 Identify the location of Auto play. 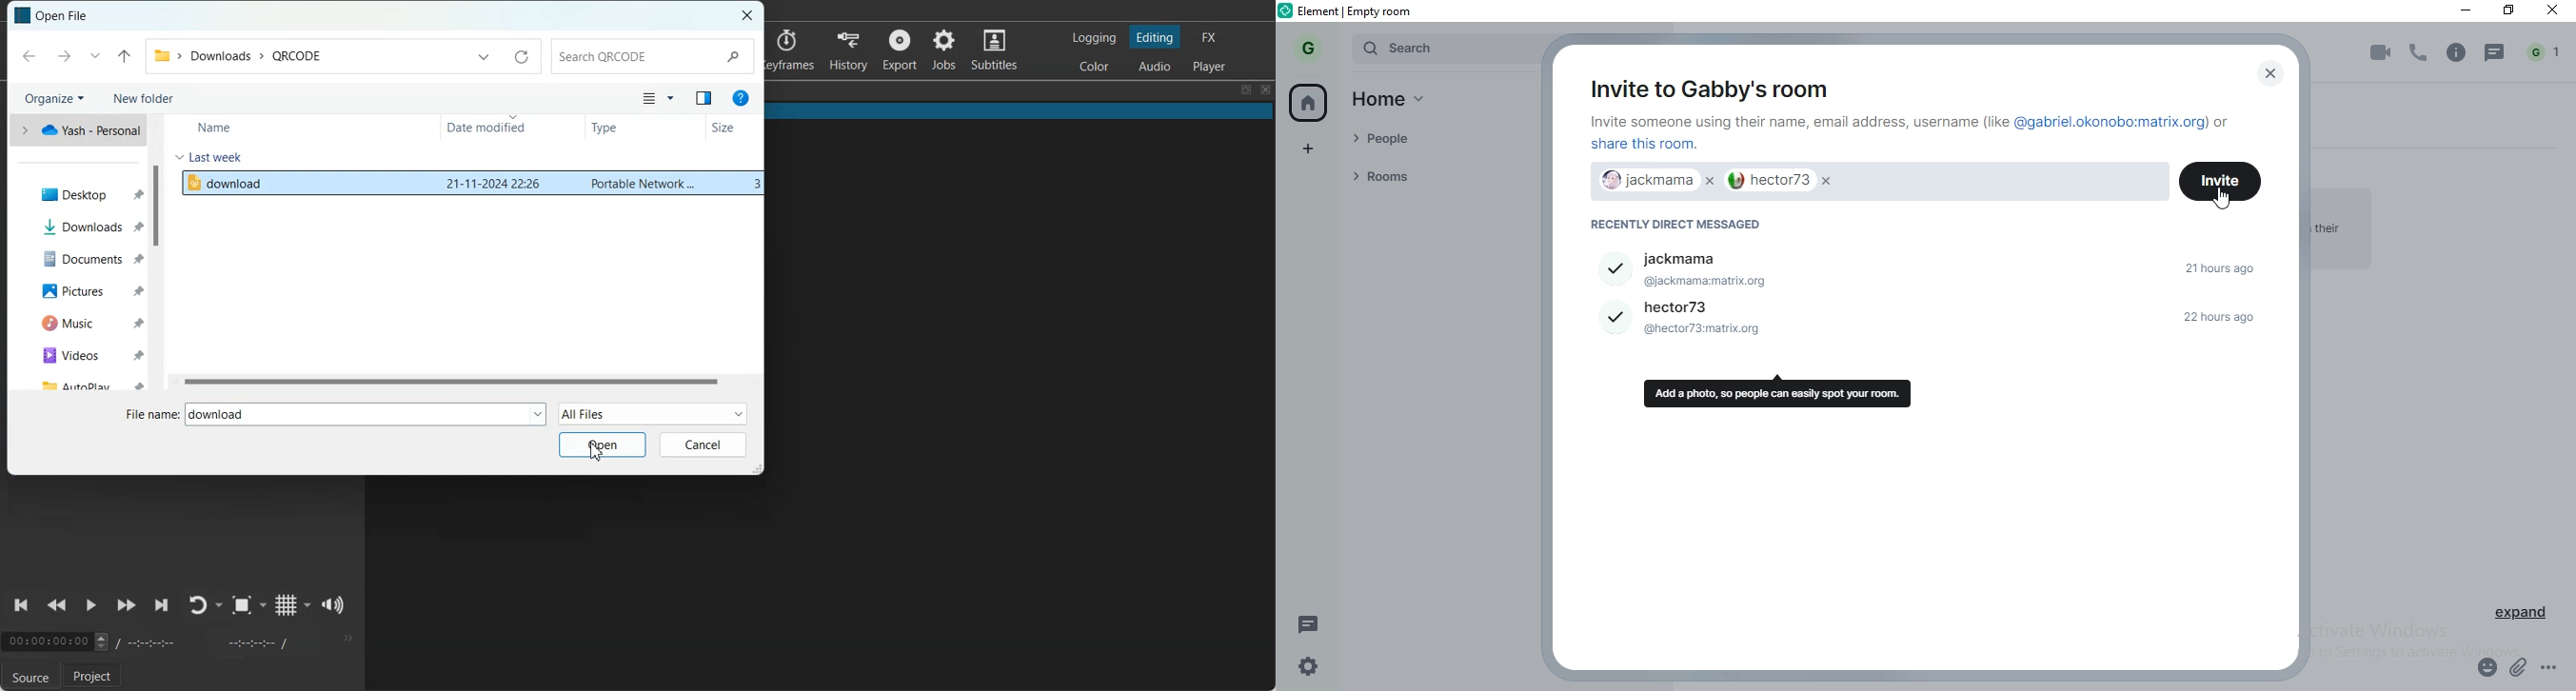
(84, 385).